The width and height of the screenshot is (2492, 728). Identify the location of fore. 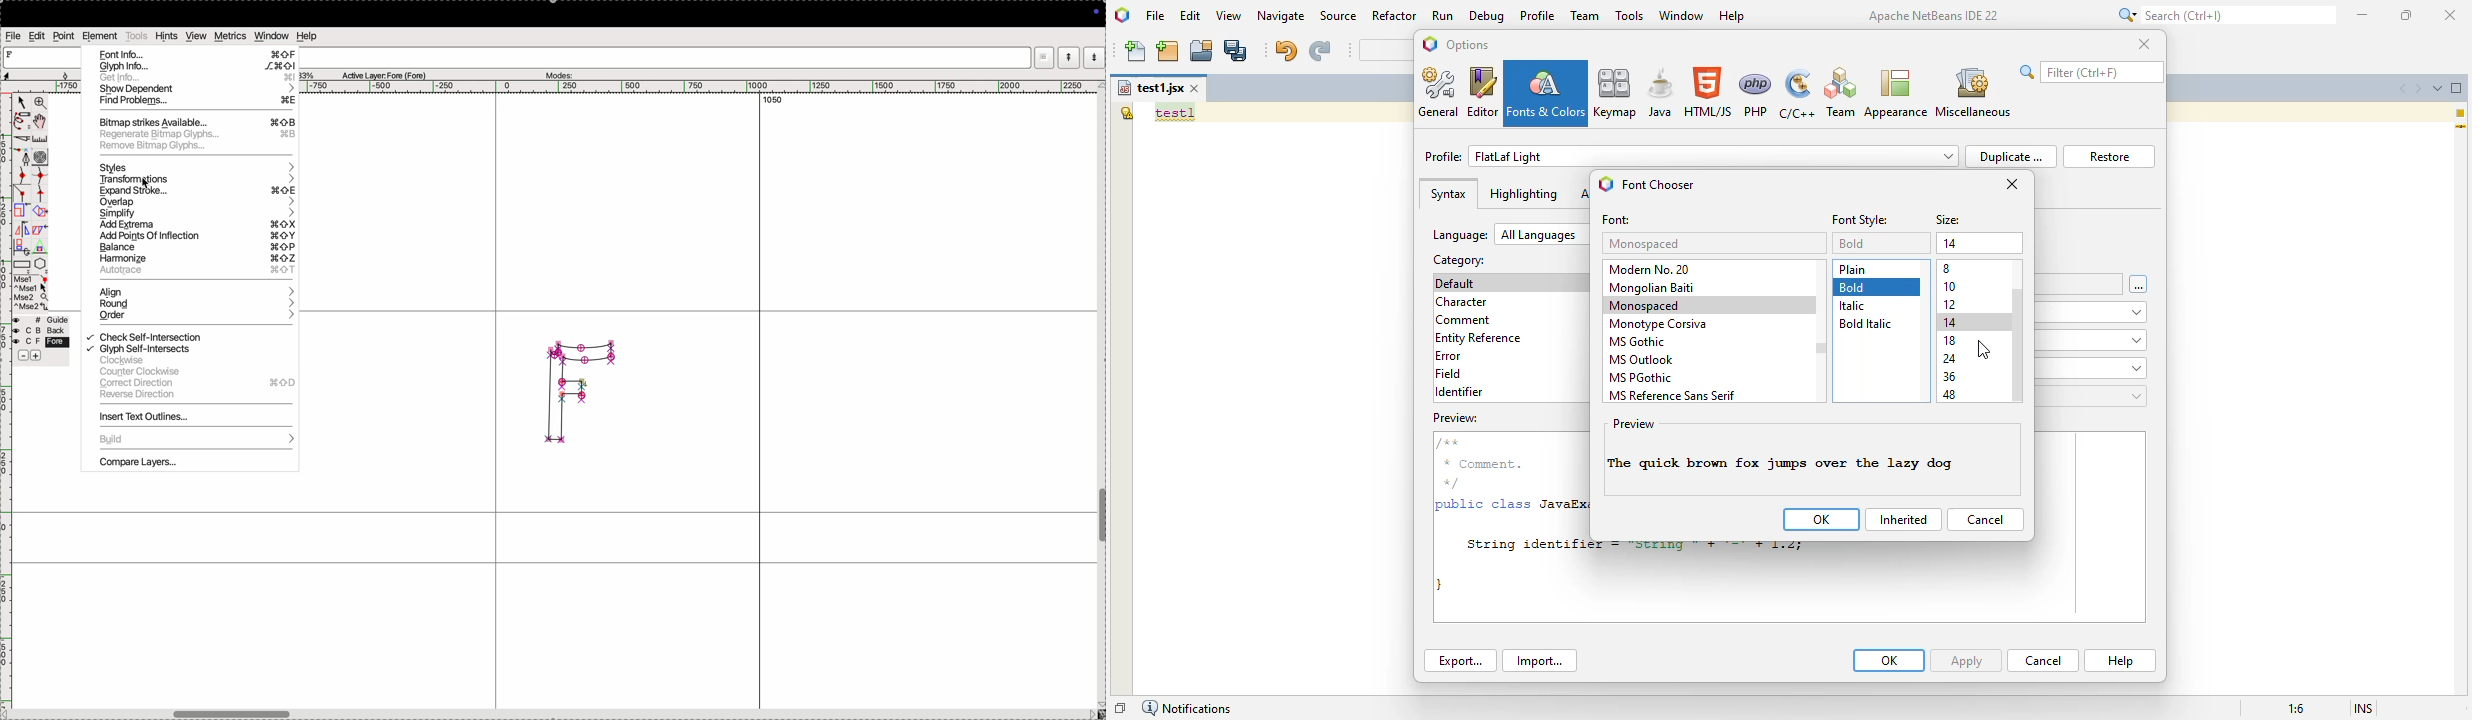
(42, 343).